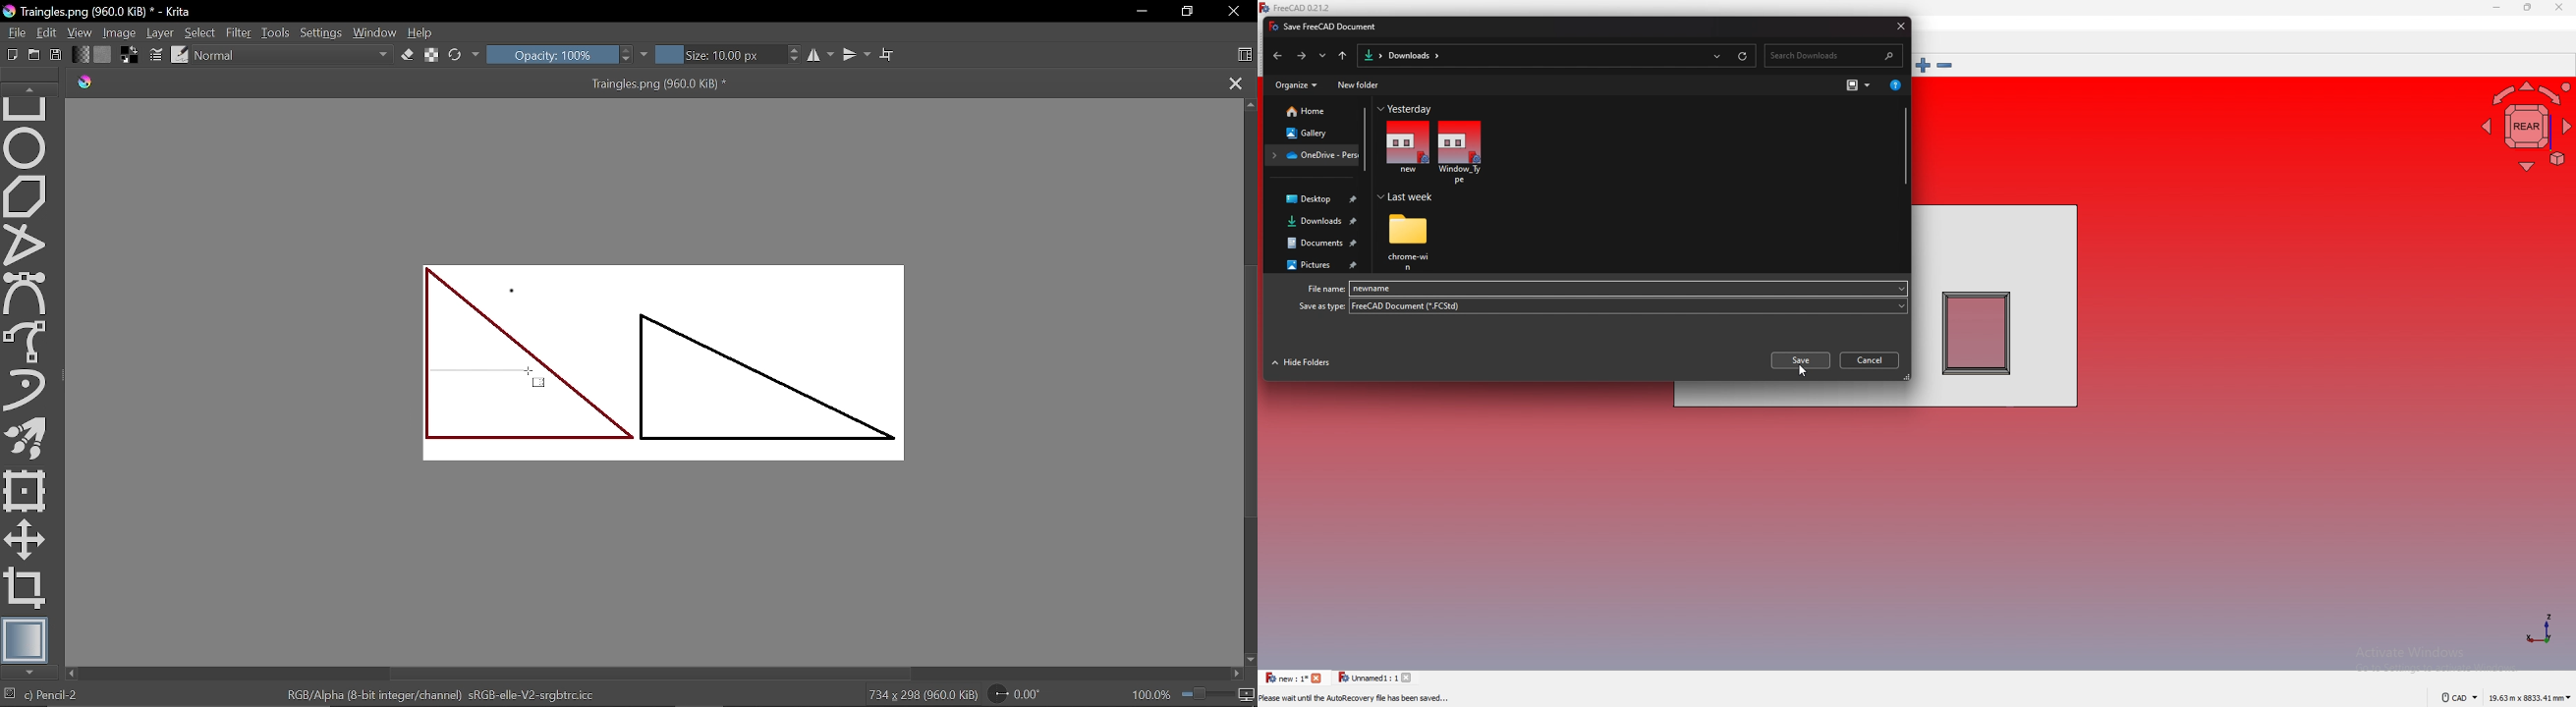  Describe the element at coordinates (31, 673) in the screenshot. I see `Move down in tools` at that location.